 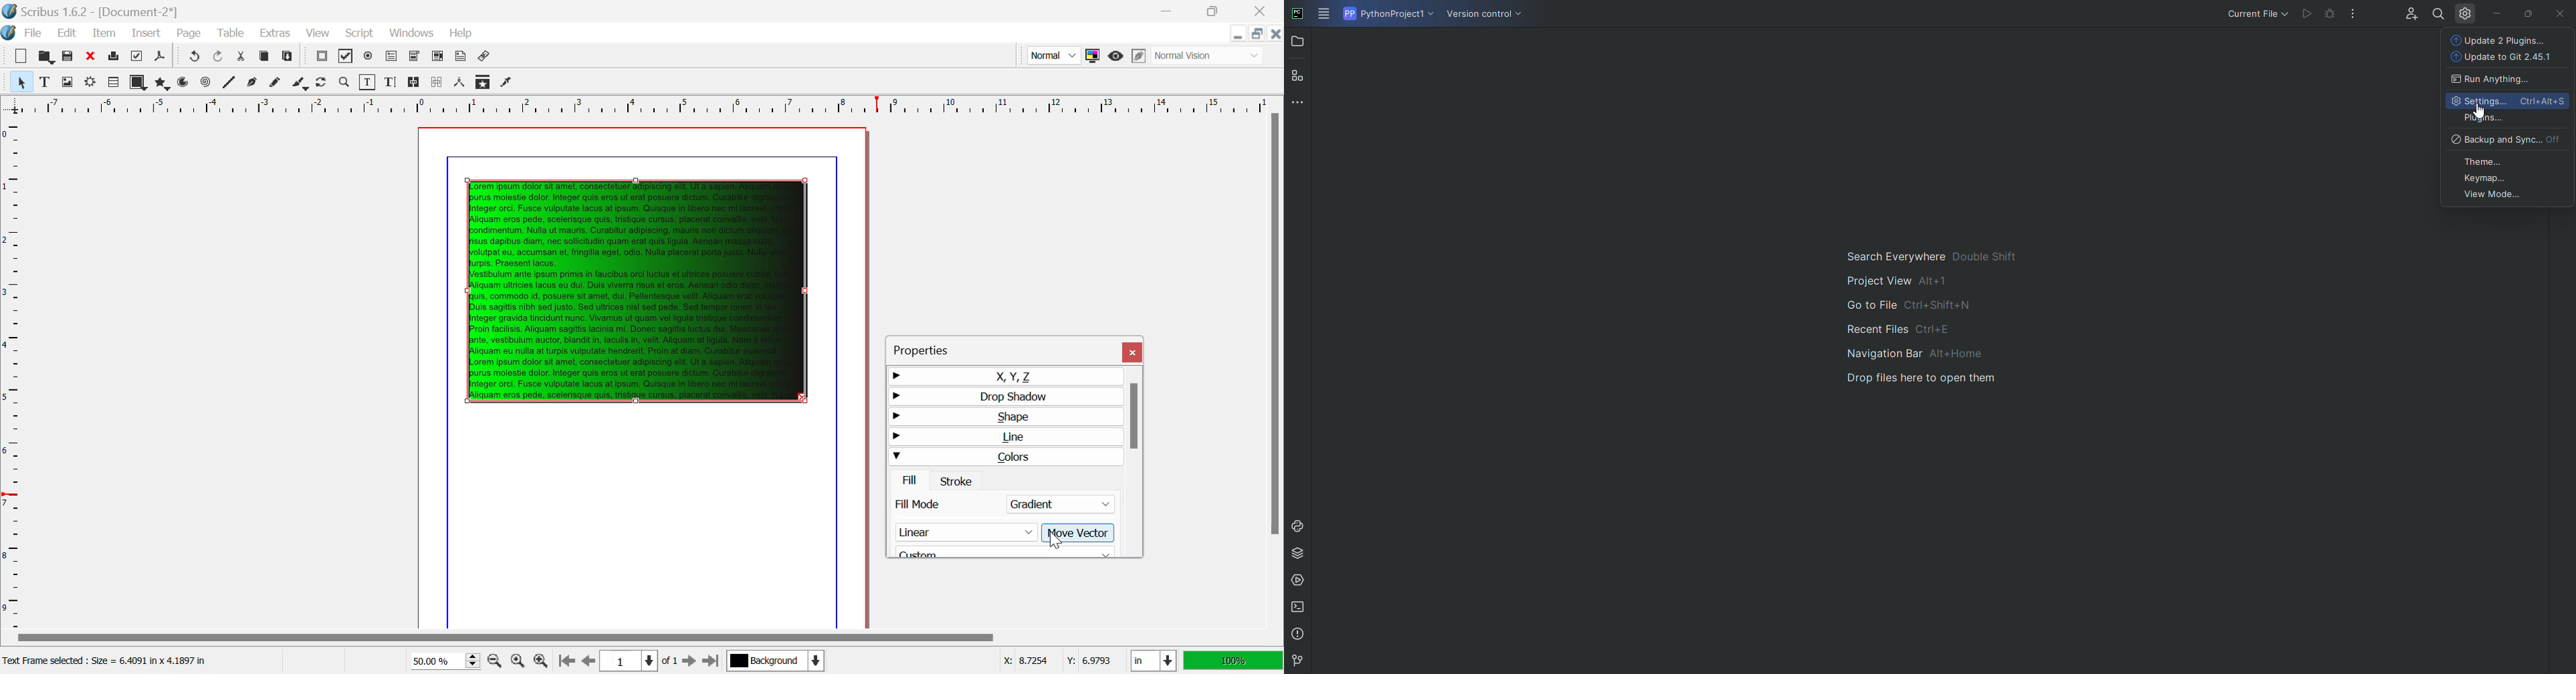 I want to click on Preflight Verifier, so click(x=138, y=56).